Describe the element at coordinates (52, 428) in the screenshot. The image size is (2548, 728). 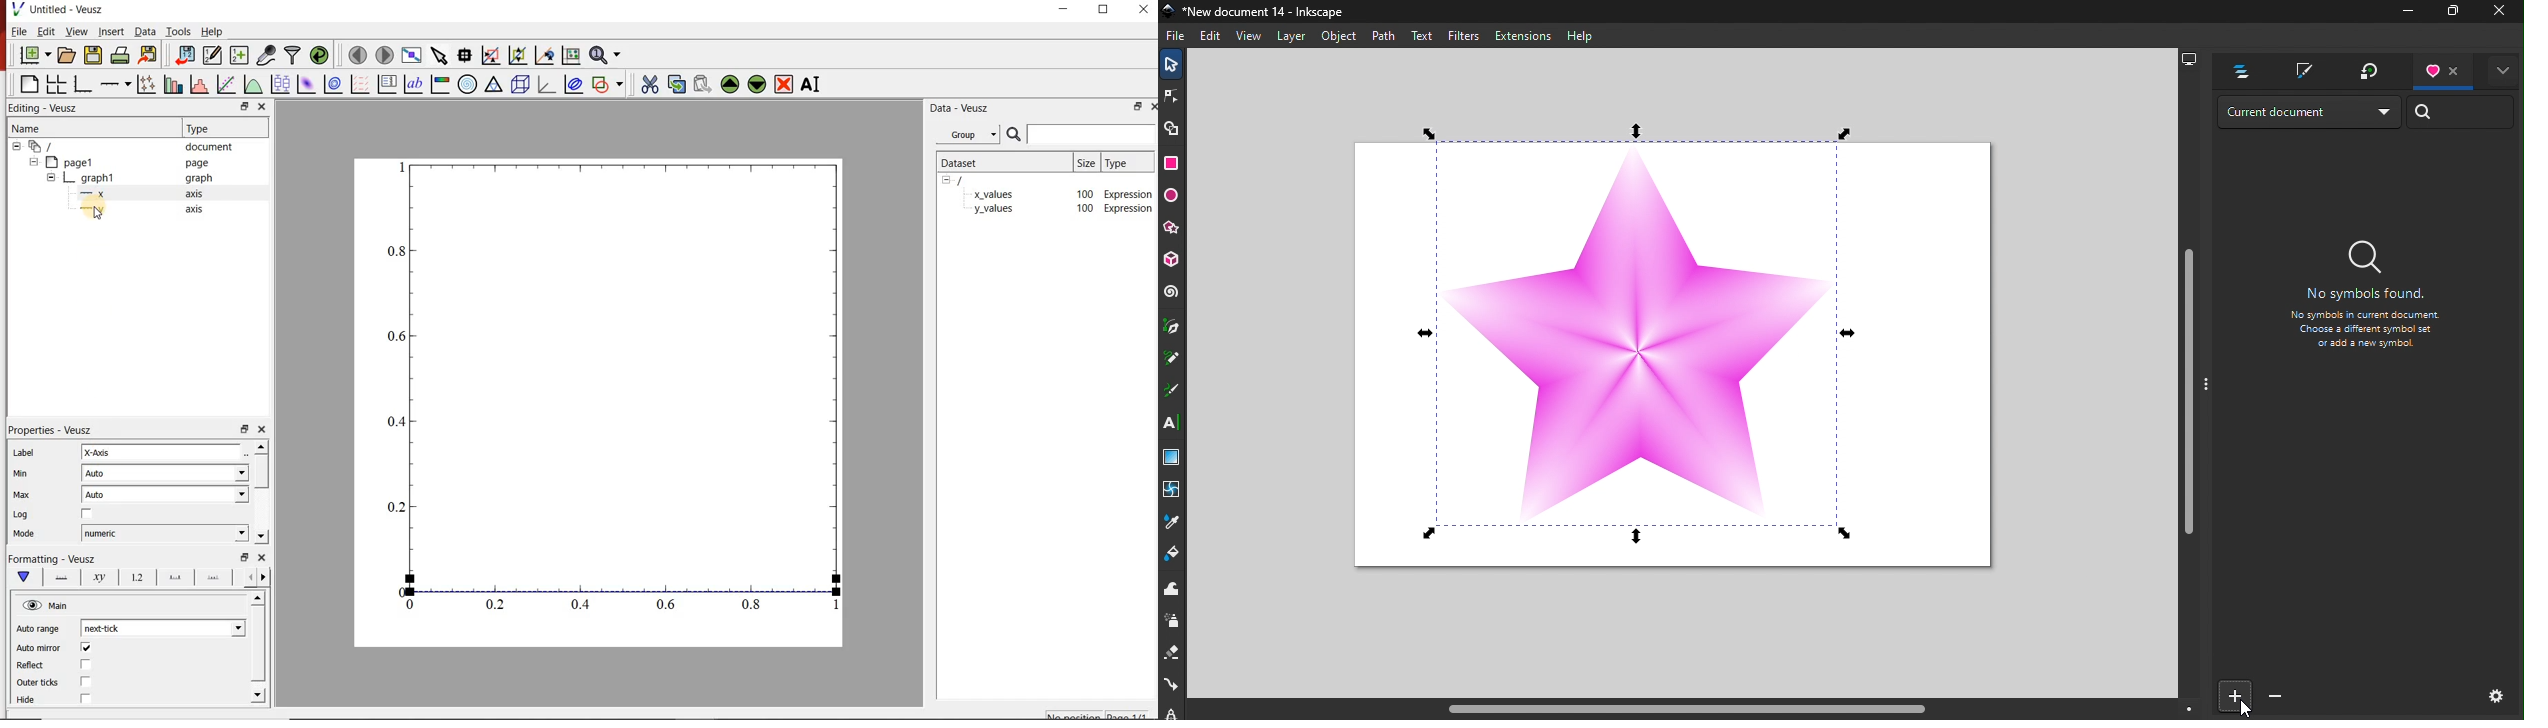
I see `| Properties - Veusz` at that location.